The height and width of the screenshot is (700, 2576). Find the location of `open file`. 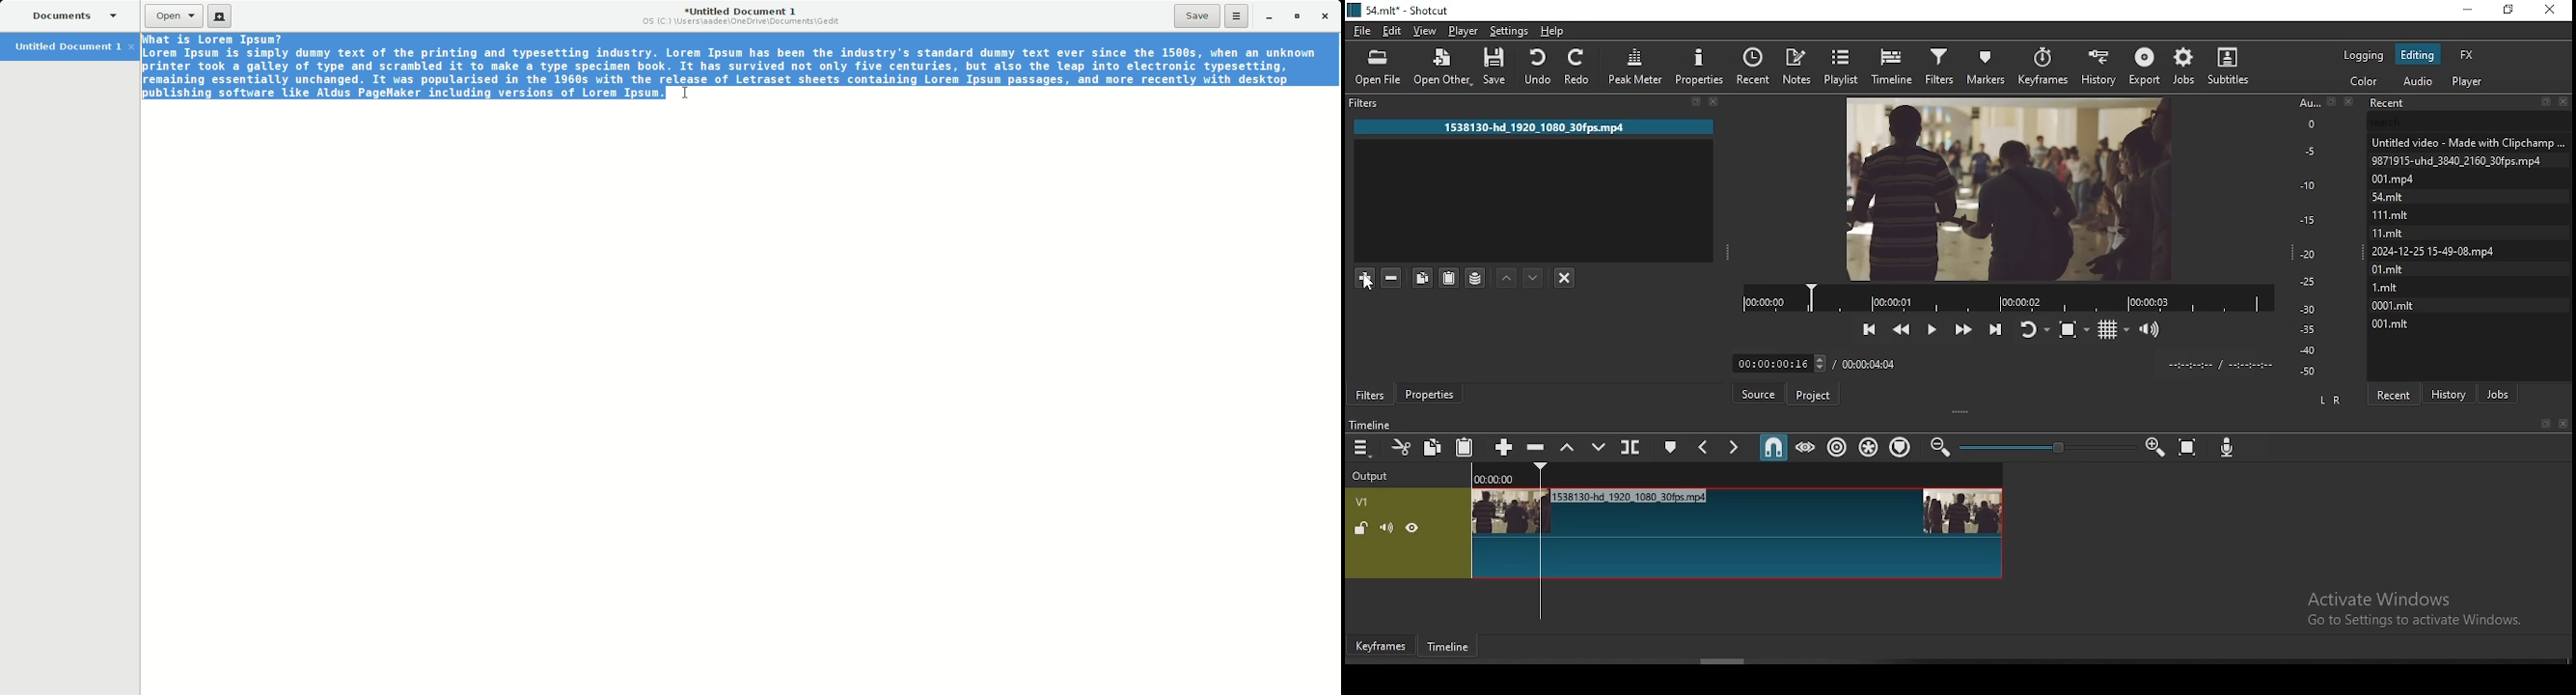

open file is located at coordinates (1381, 67).